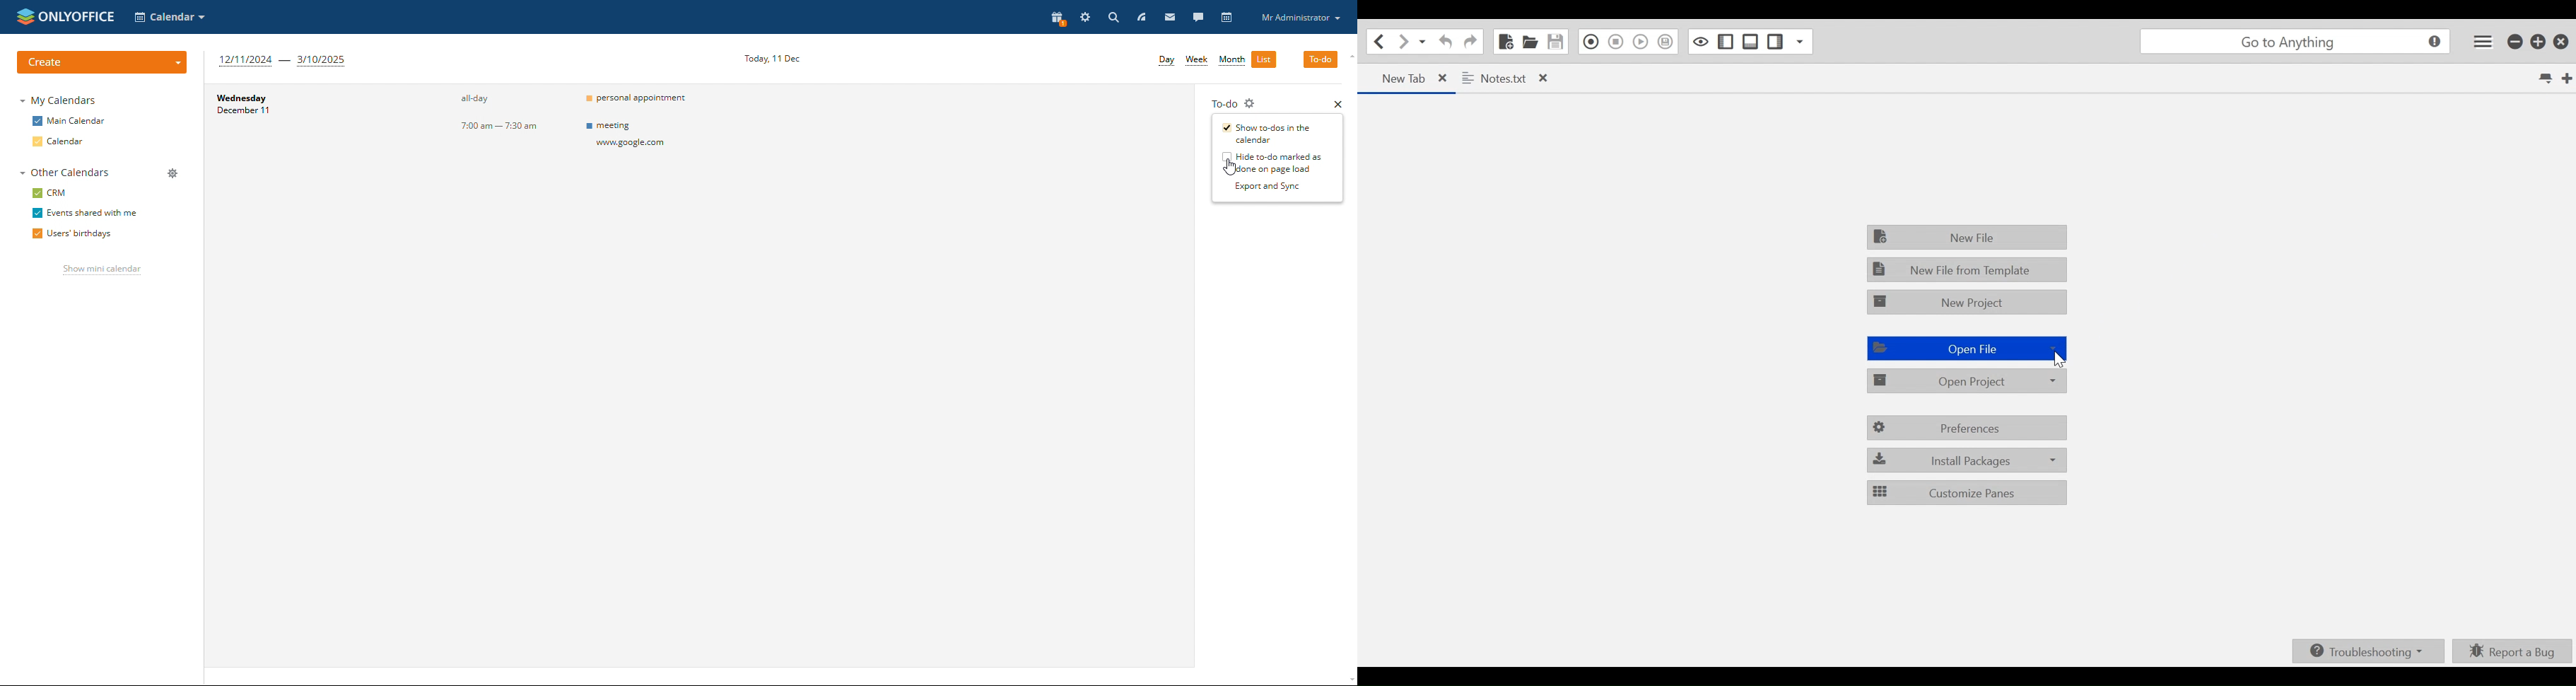  Describe the element at coordinates (1057, 18) in the screenshot. I see `present` at that location.